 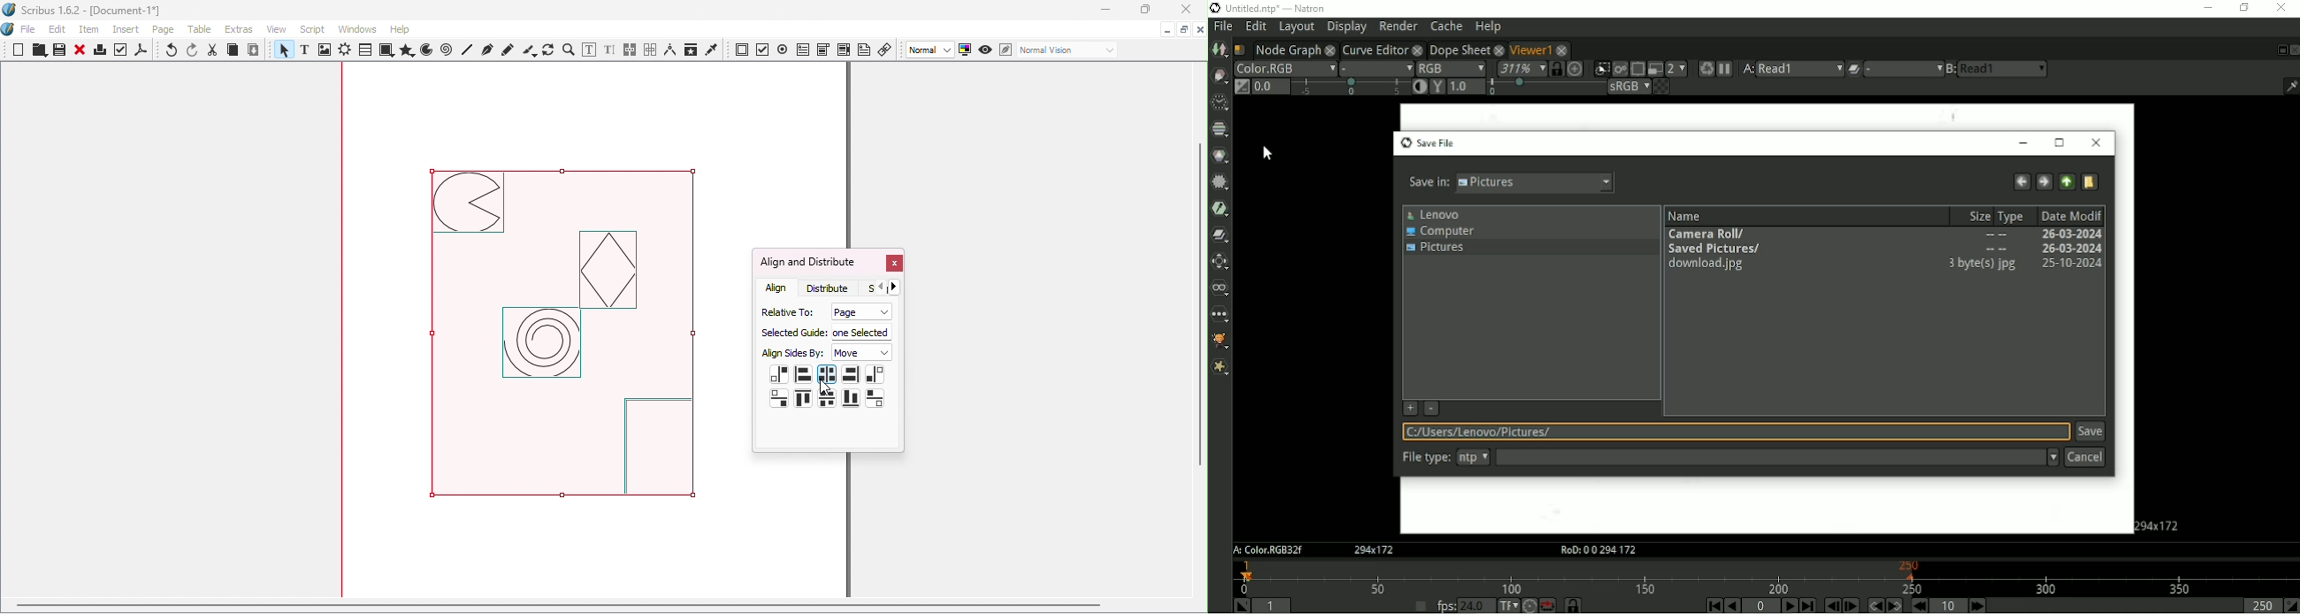 What do you see at coordinates (426, 51) in the screenshot?
I see `Arc` at bounding box center [426, 51].